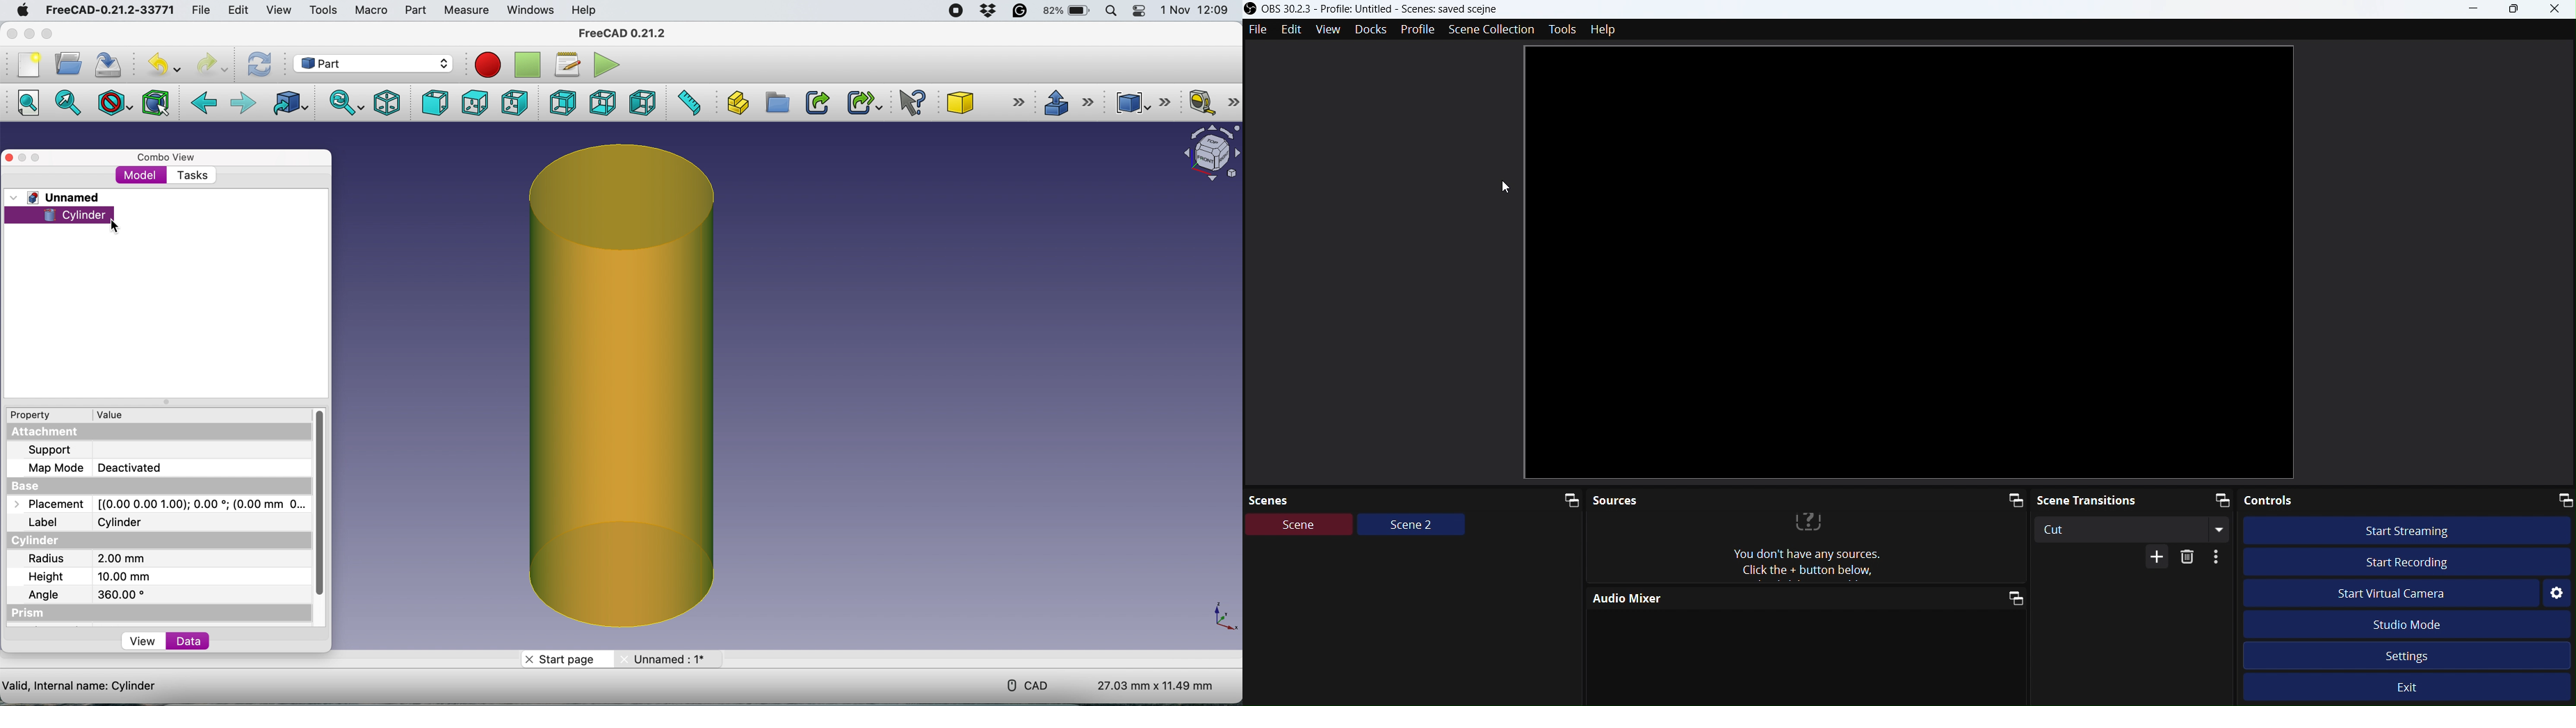 The width and height of the screenshot is (2576, 728). Describe the element at coordinates (986, 101) in the screenshot. I see `cube` at that location.